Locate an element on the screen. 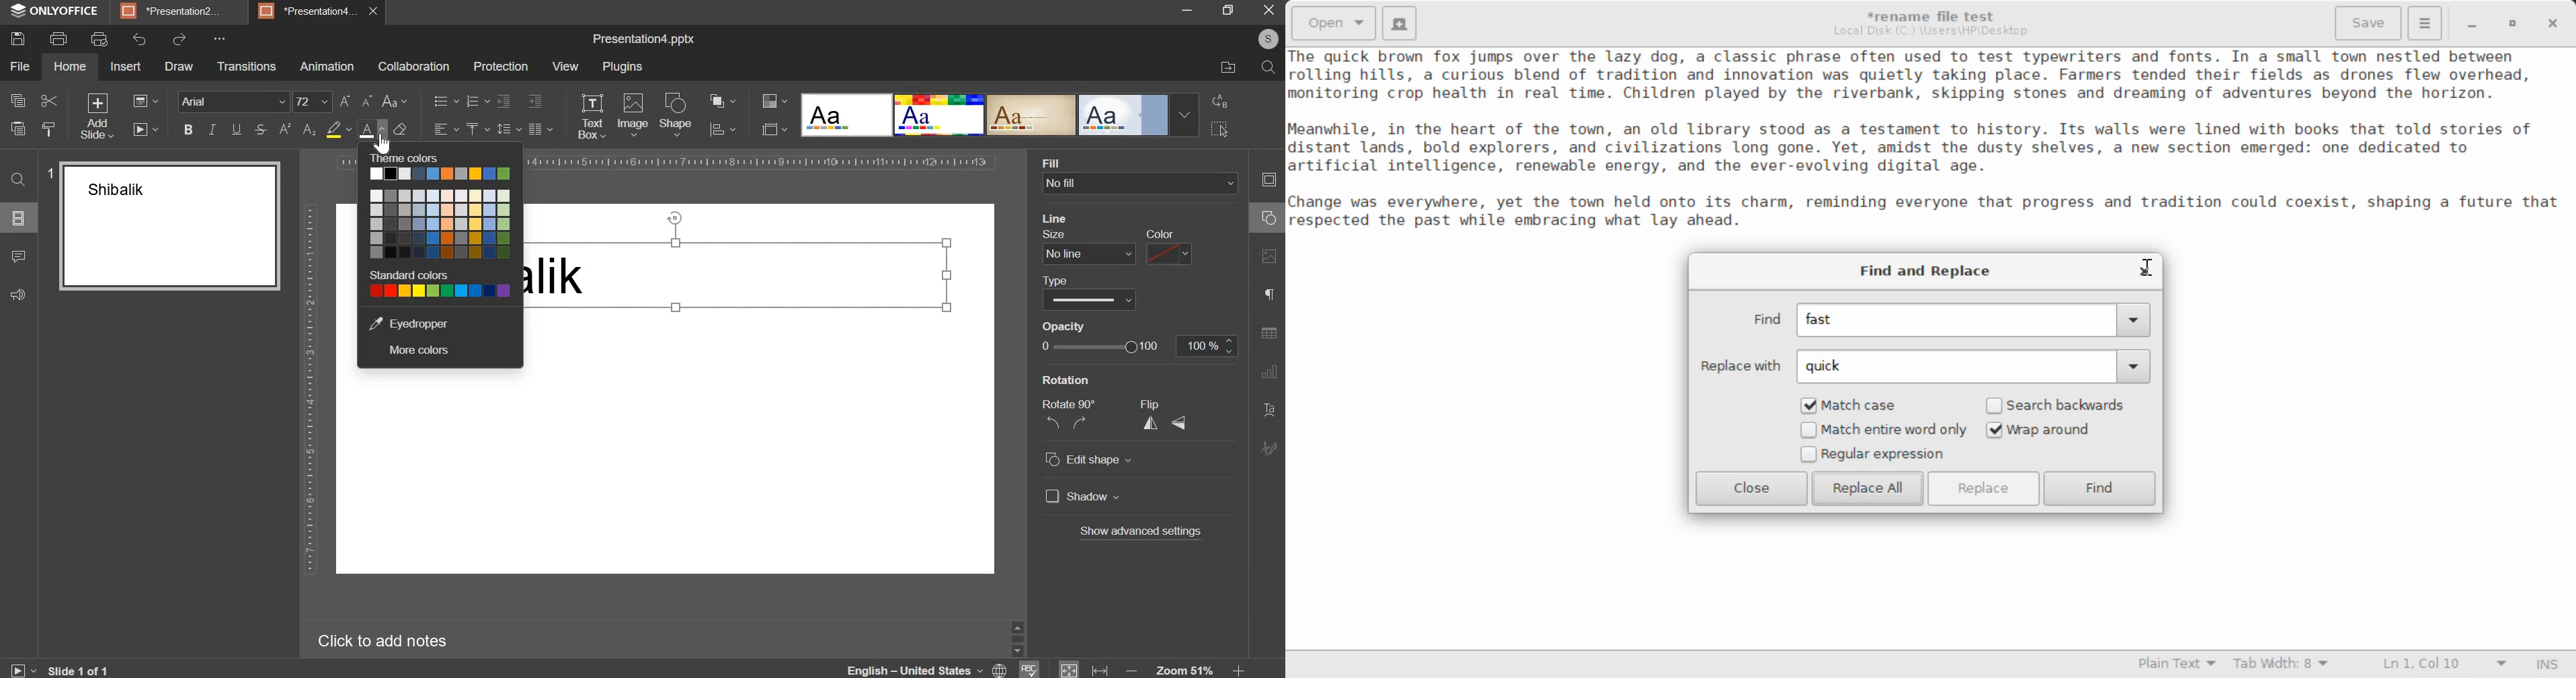 This screenshot has width=2576, height=700. commonly used text color options is located at coordinates (440, 224).